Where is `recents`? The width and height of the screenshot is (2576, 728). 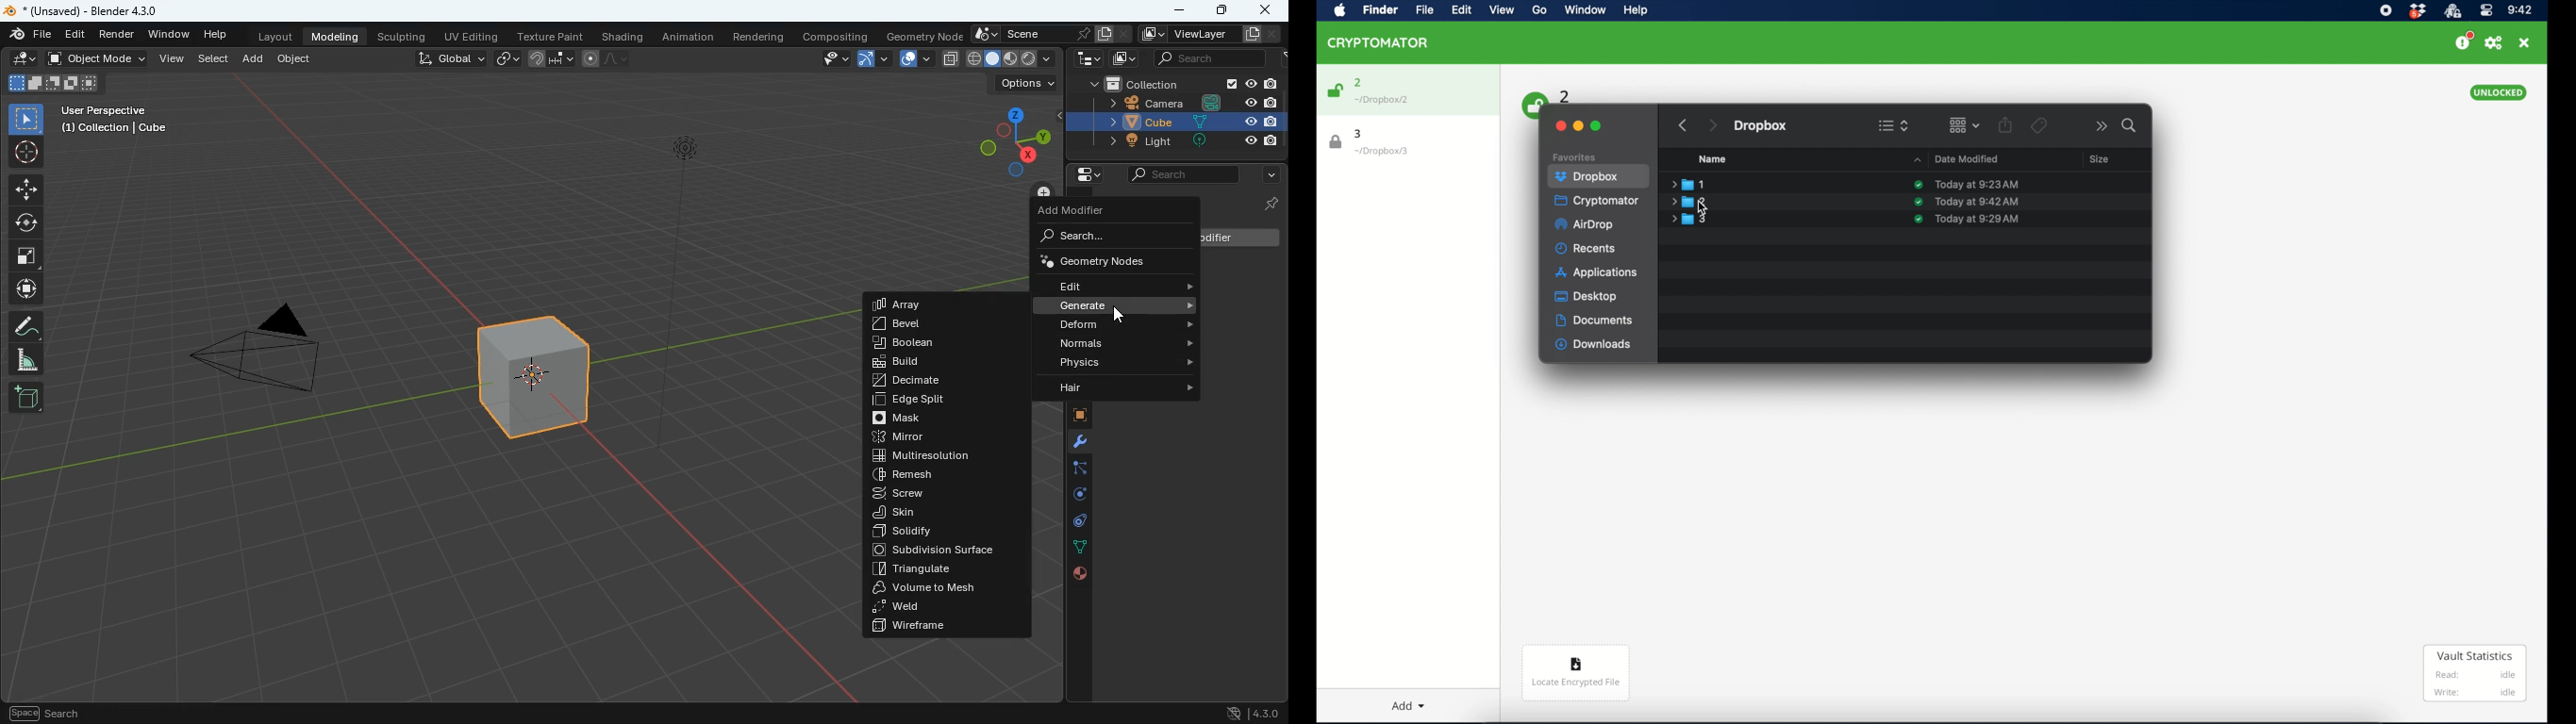
recents is located at coordinates (1586, 248).